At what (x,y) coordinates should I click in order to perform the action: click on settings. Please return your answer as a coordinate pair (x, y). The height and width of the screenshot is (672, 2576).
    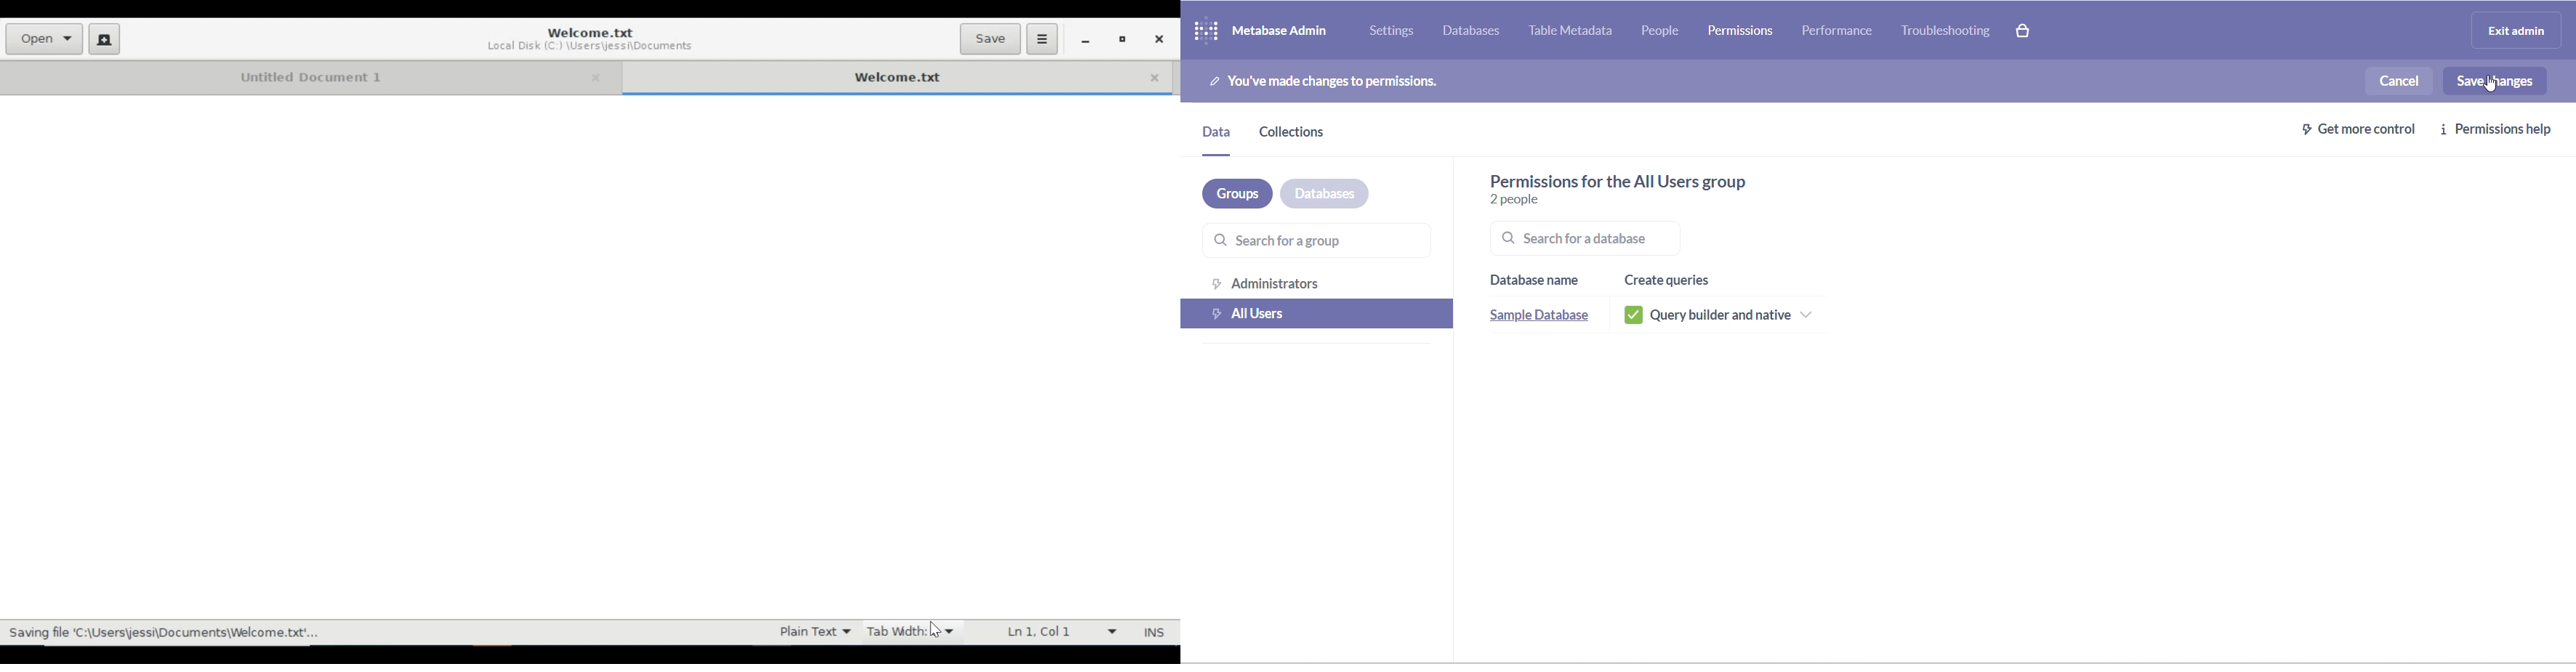
    Looking at the image, I should click on (1393, 31).